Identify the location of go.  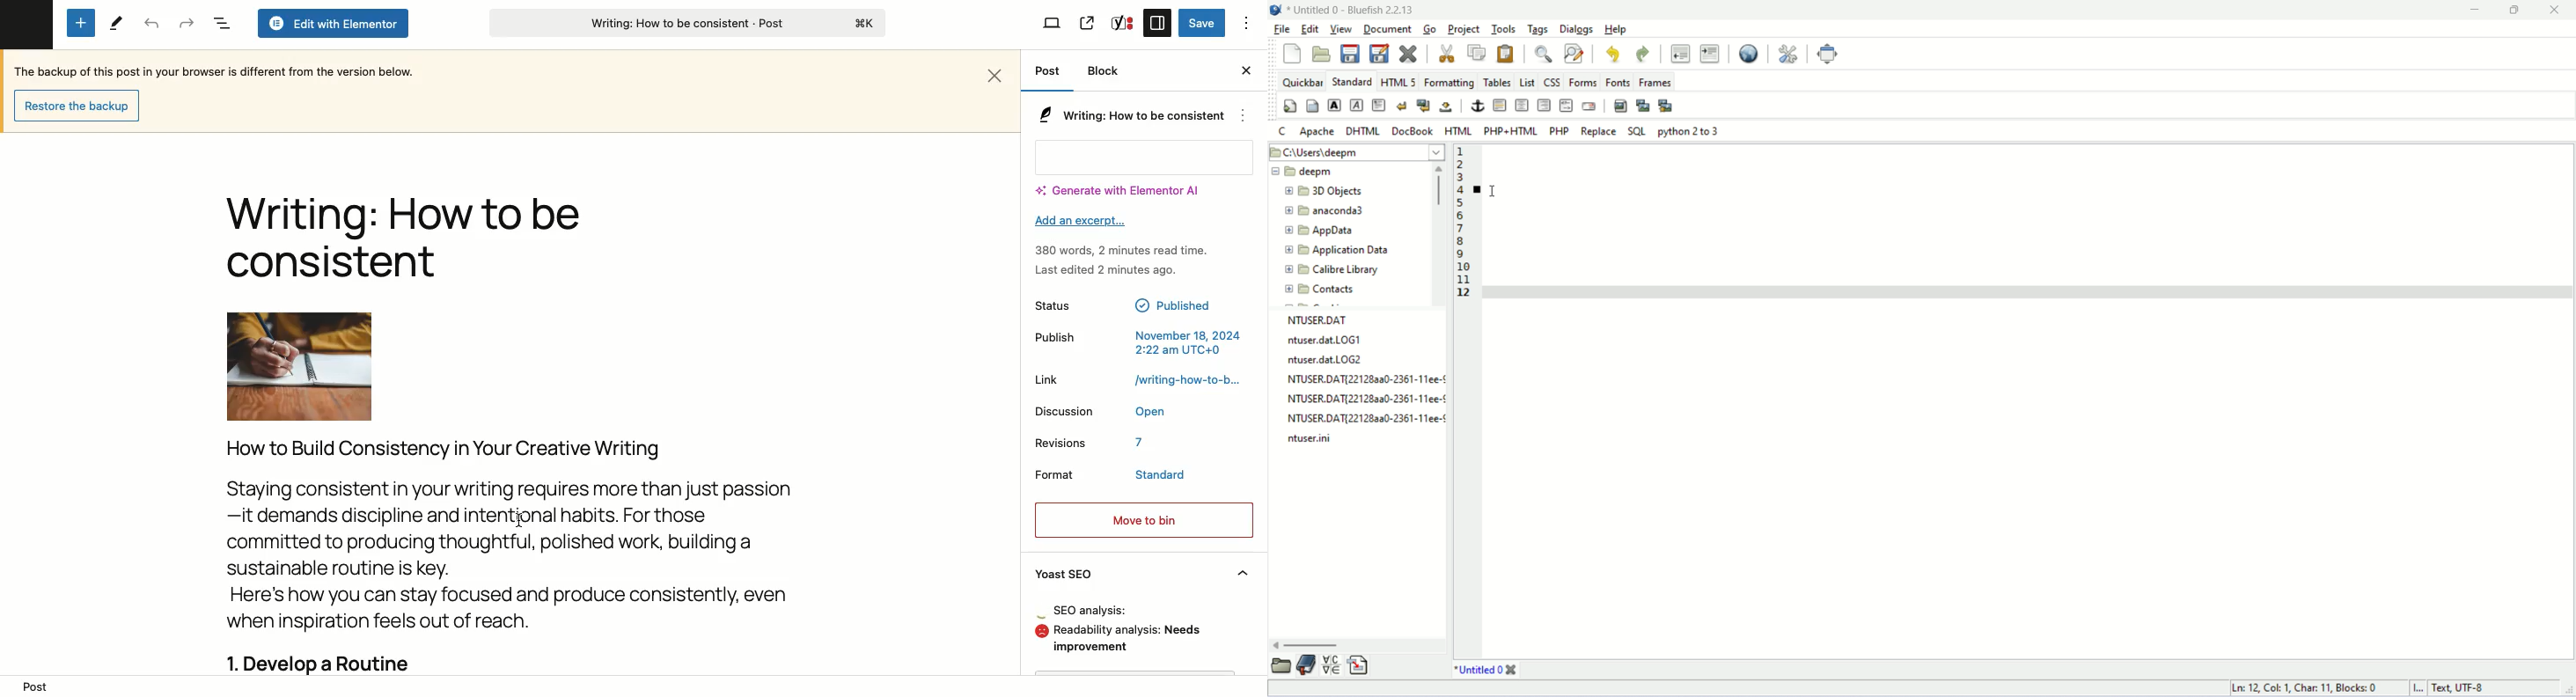
(1428, 29).